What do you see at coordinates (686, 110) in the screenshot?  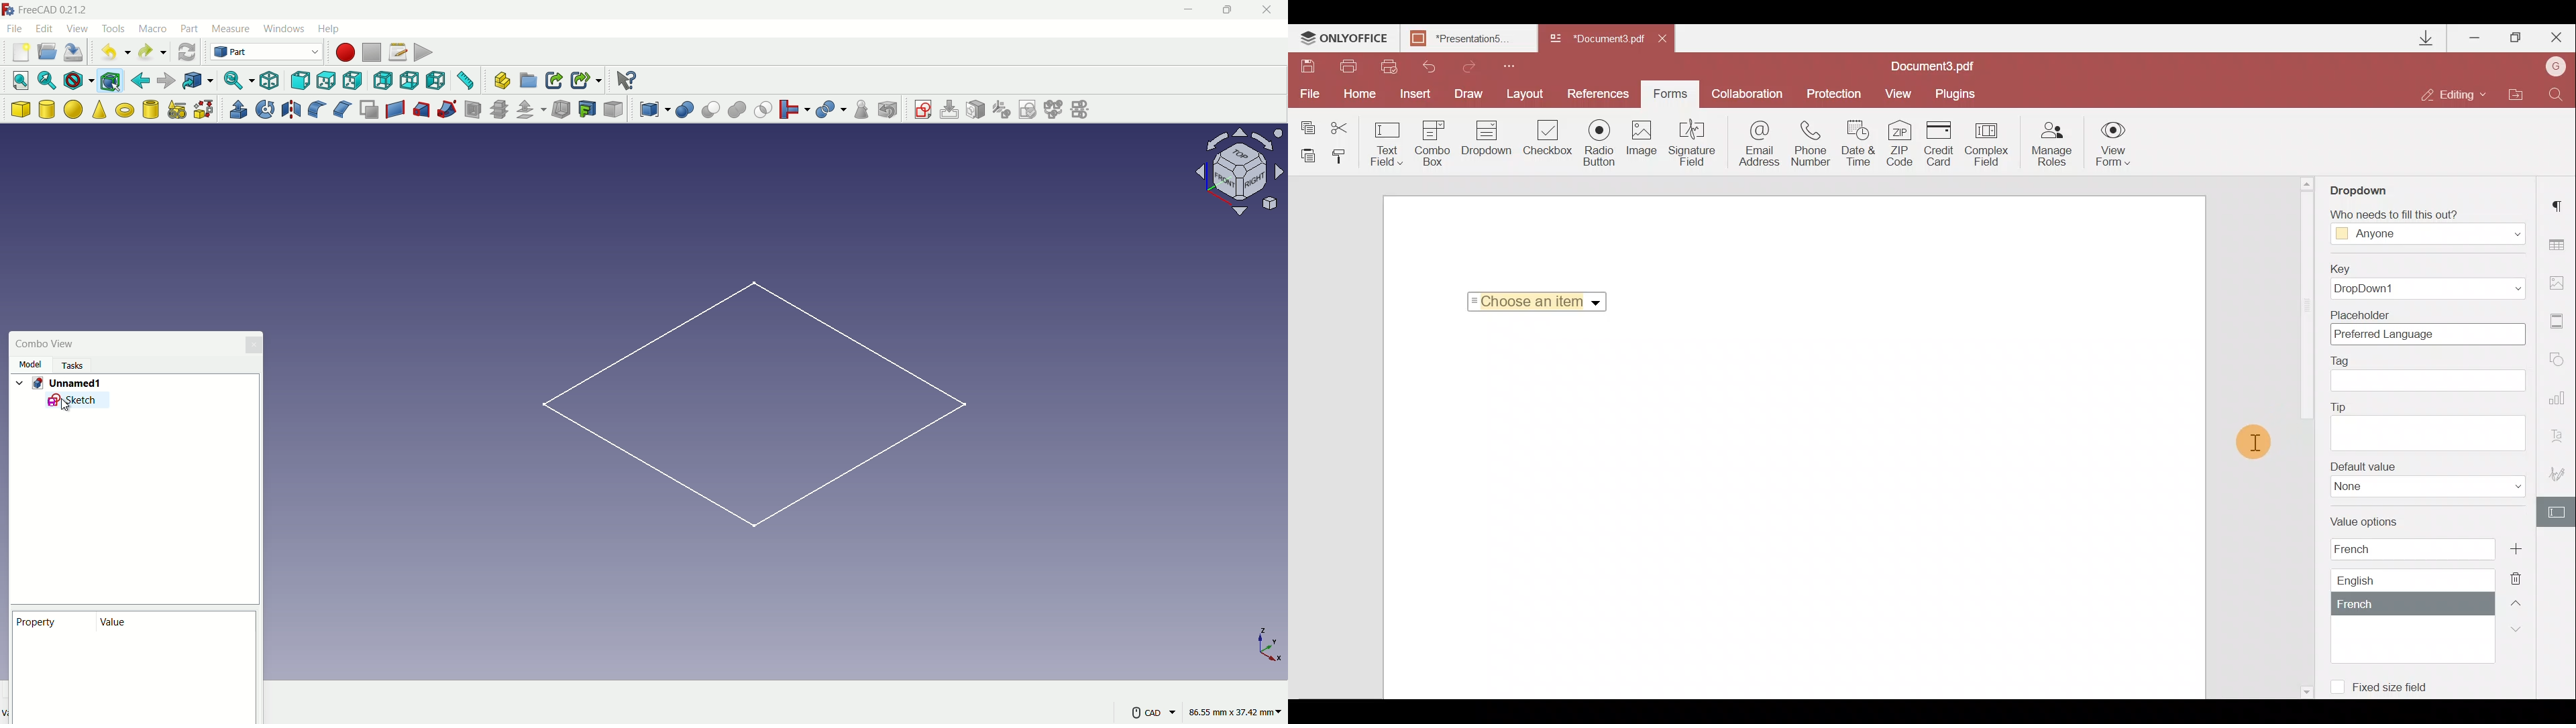 I see `boolean` at bounding box center [686, 110].